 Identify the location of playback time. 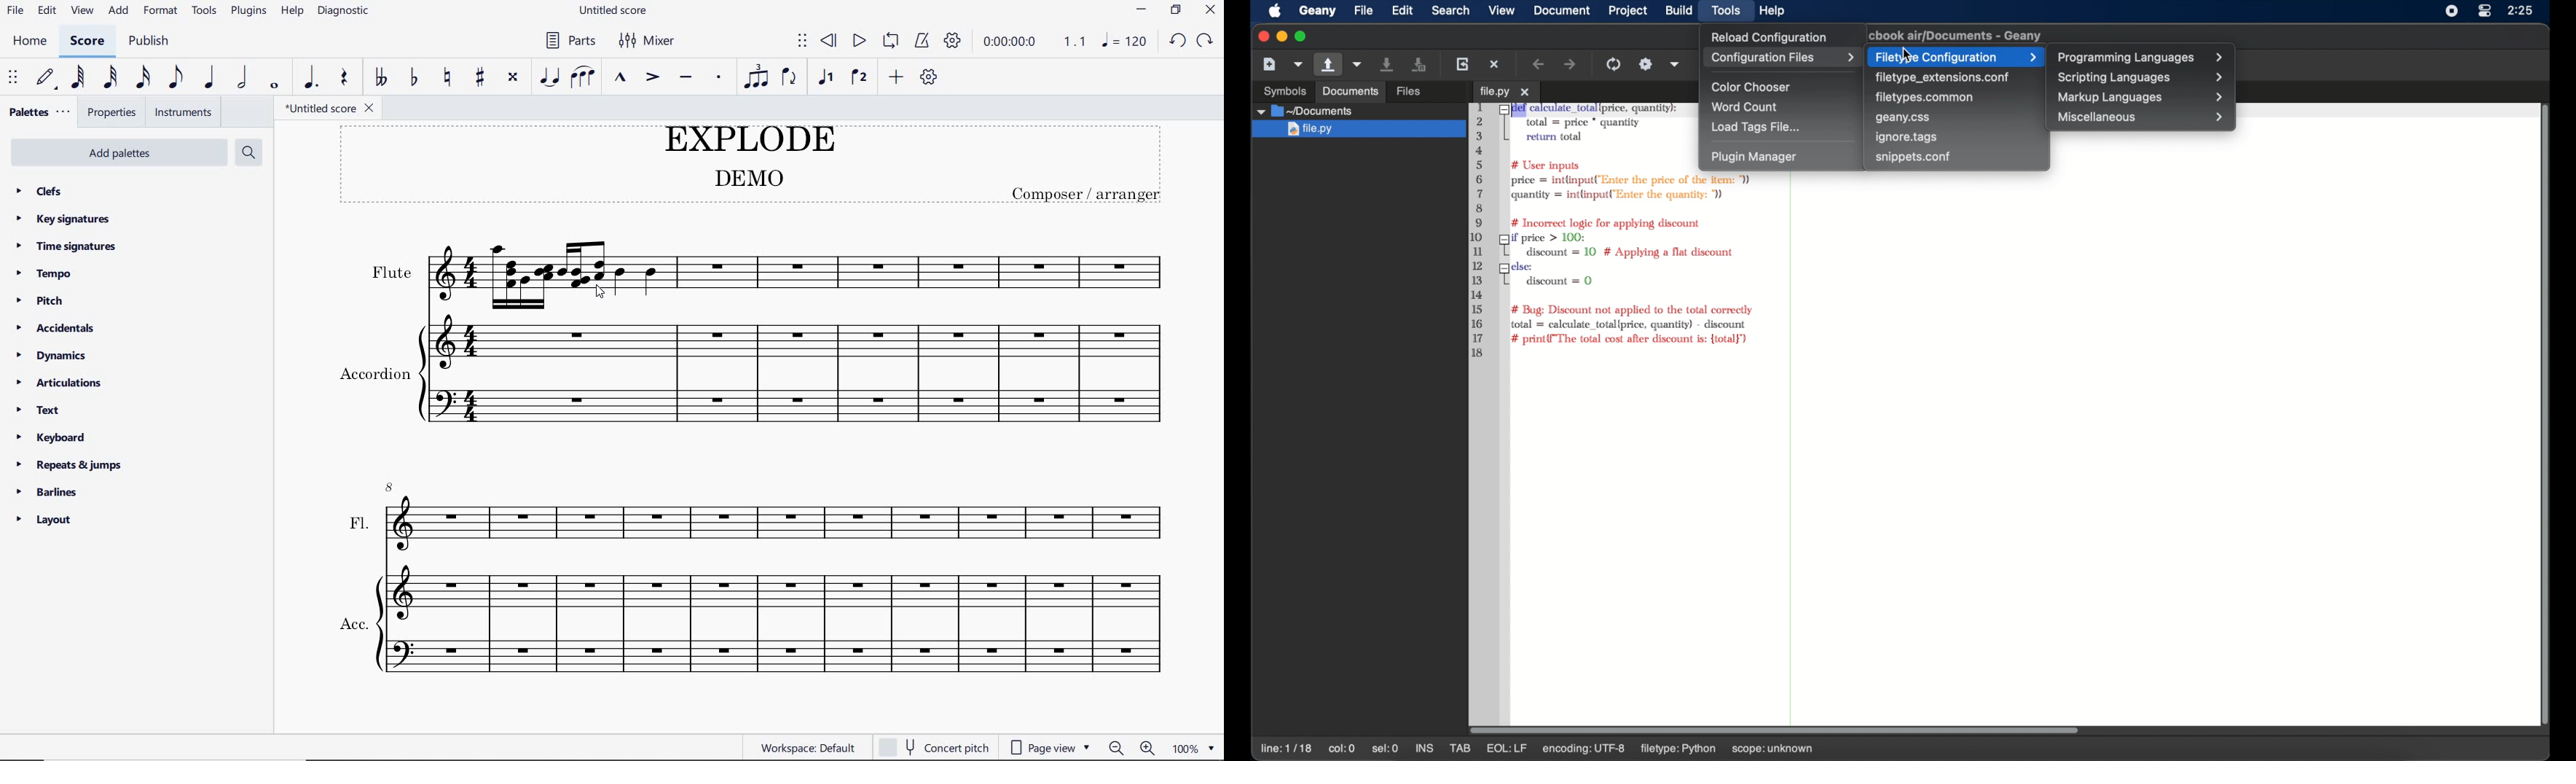
(1010, 42).